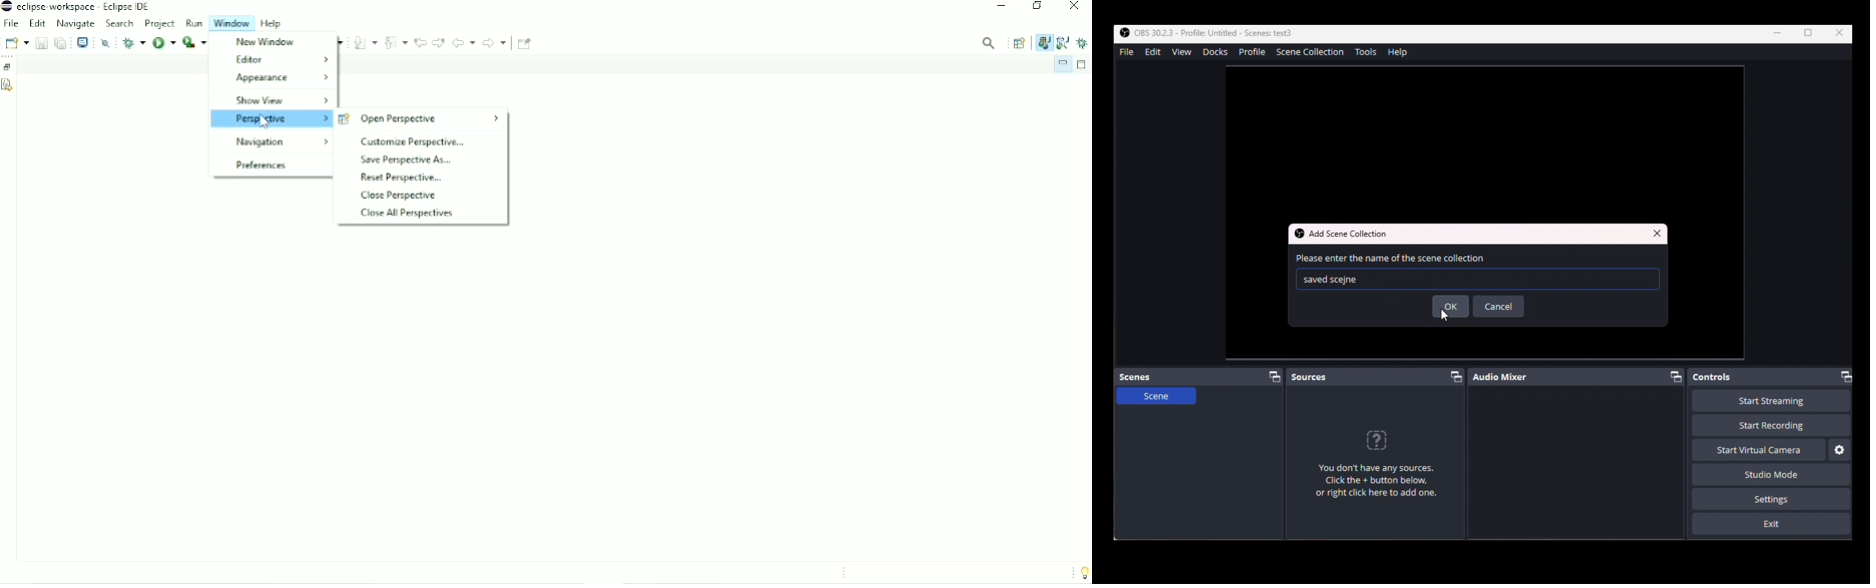  I want to click on Scene, so click(1155, 400).